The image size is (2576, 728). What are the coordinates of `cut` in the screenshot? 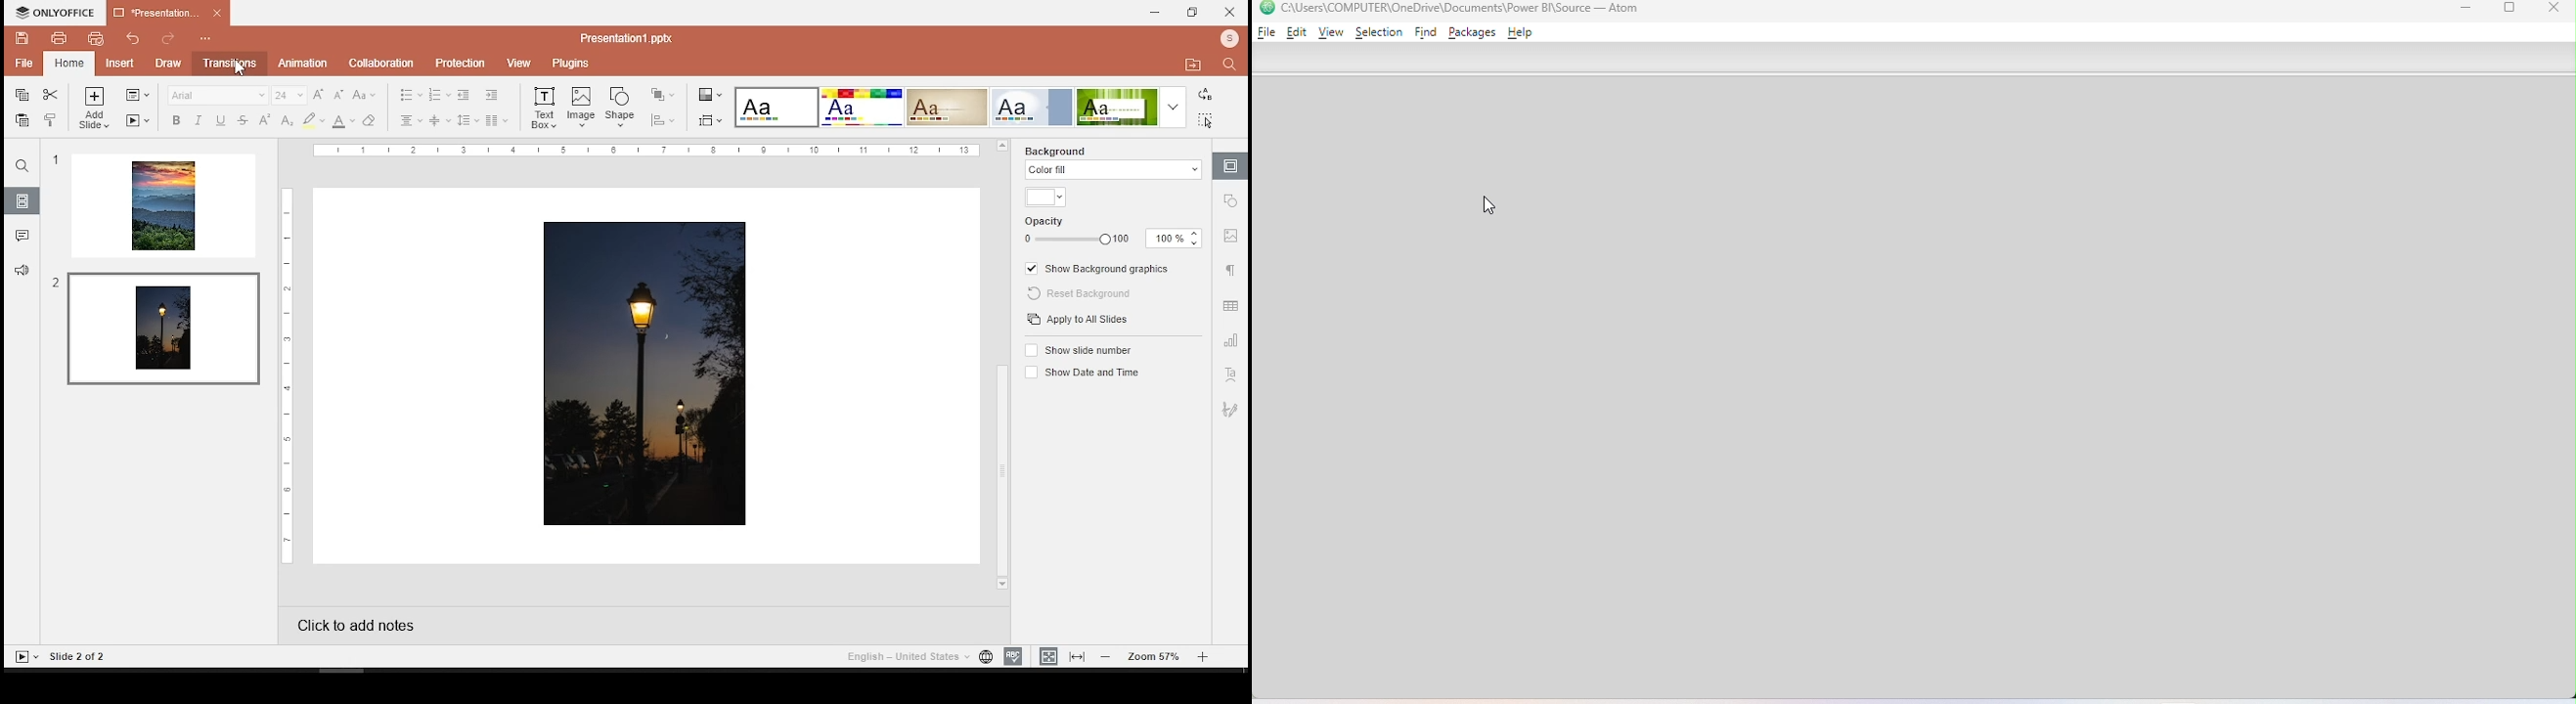 It's located at (51, 95).